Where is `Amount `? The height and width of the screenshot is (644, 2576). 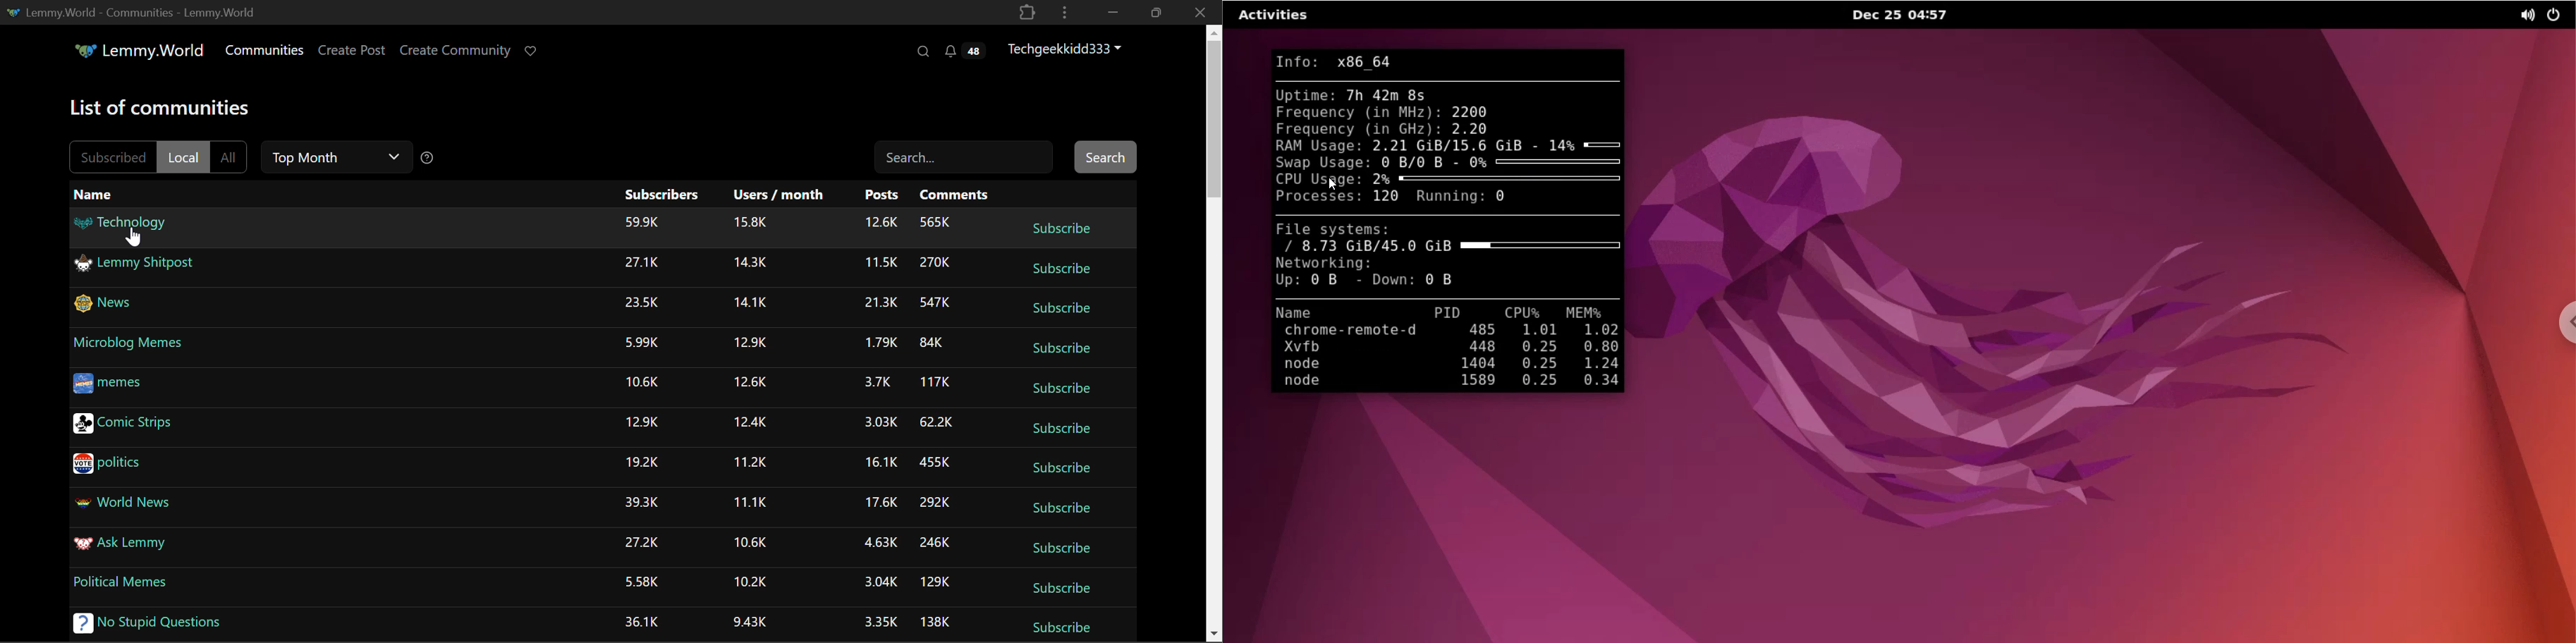 Amount  is located at coordinates (936, 504).